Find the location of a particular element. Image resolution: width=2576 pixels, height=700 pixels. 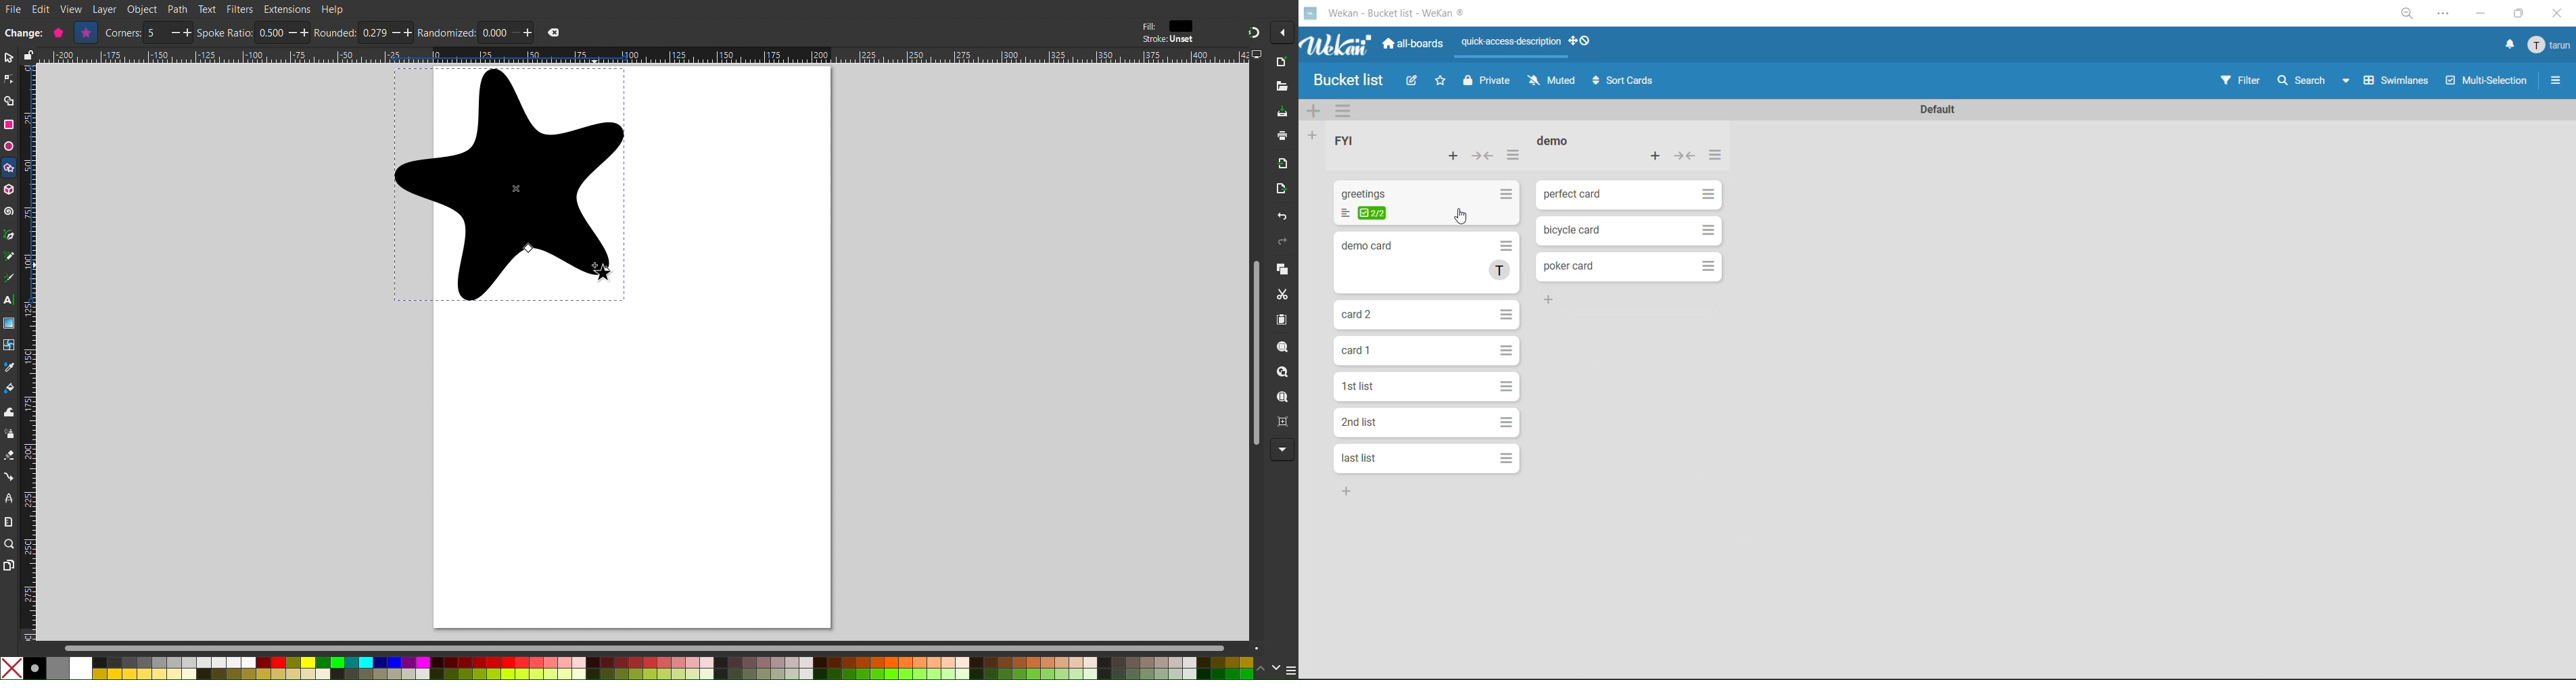

Layer is located at coordinates (104, 9).